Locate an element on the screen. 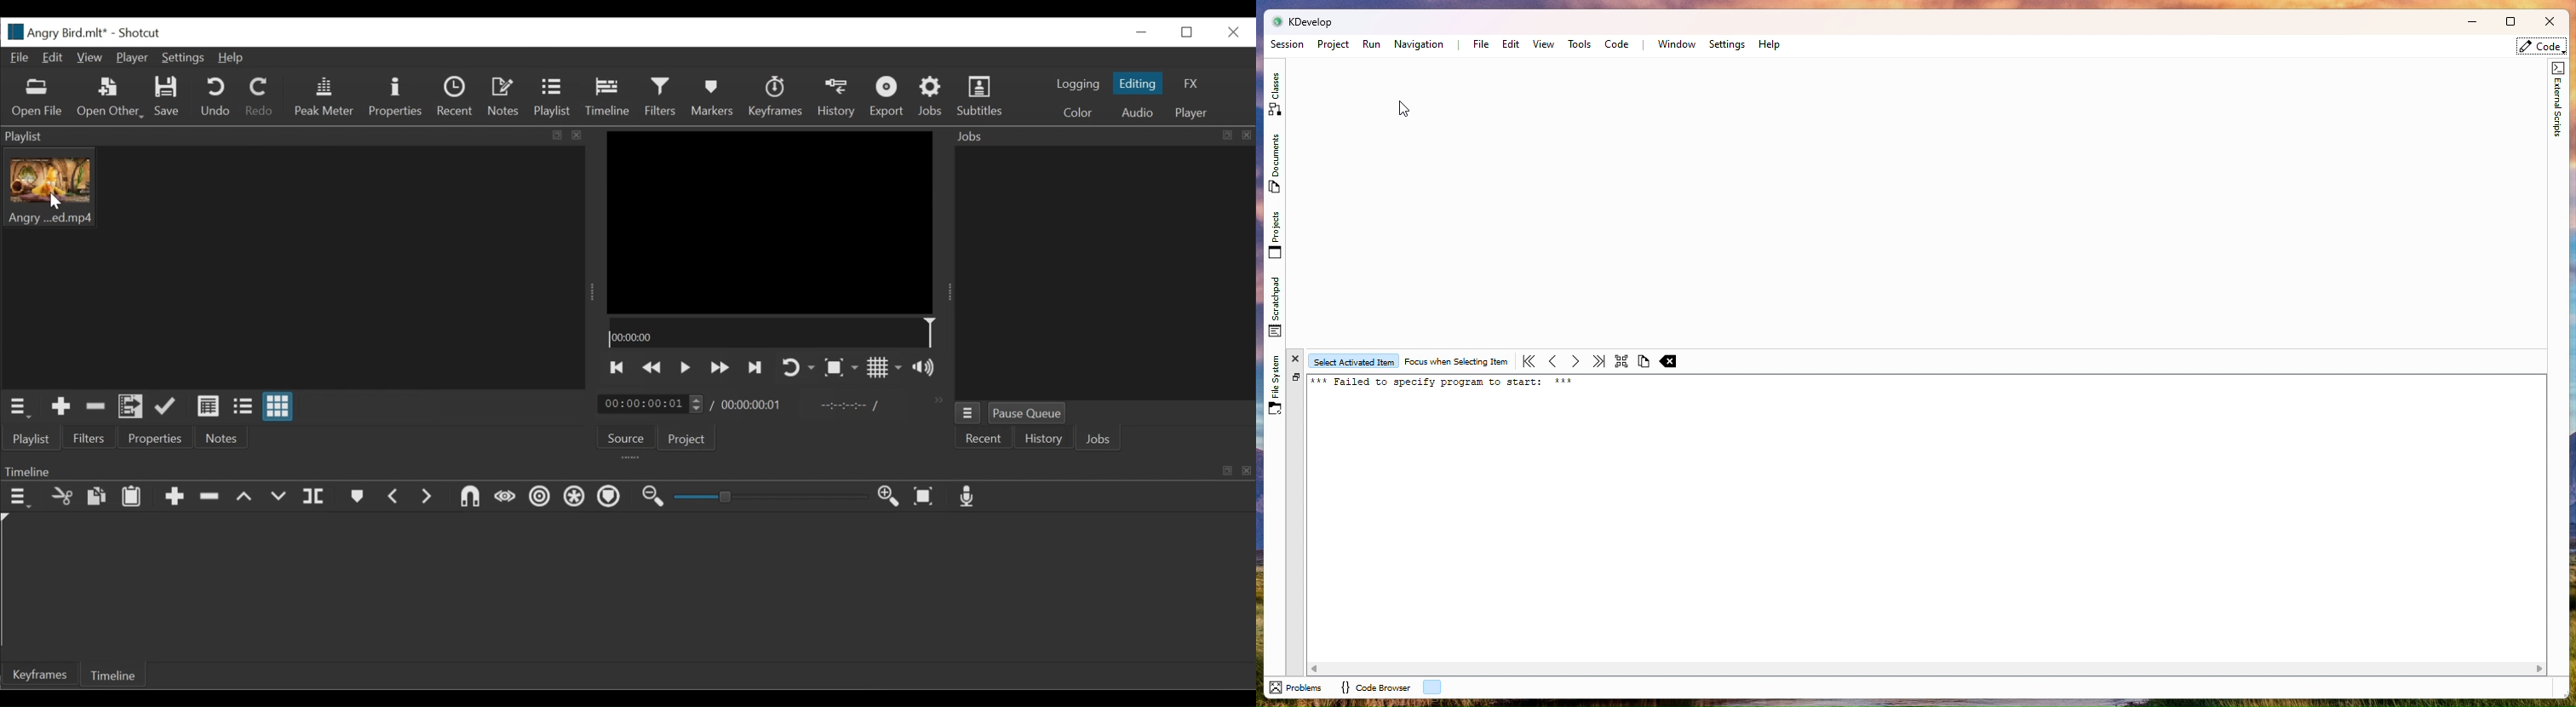 This screenshot has height=728, width=2576. Split playhead is located at coordinates (315, 497).